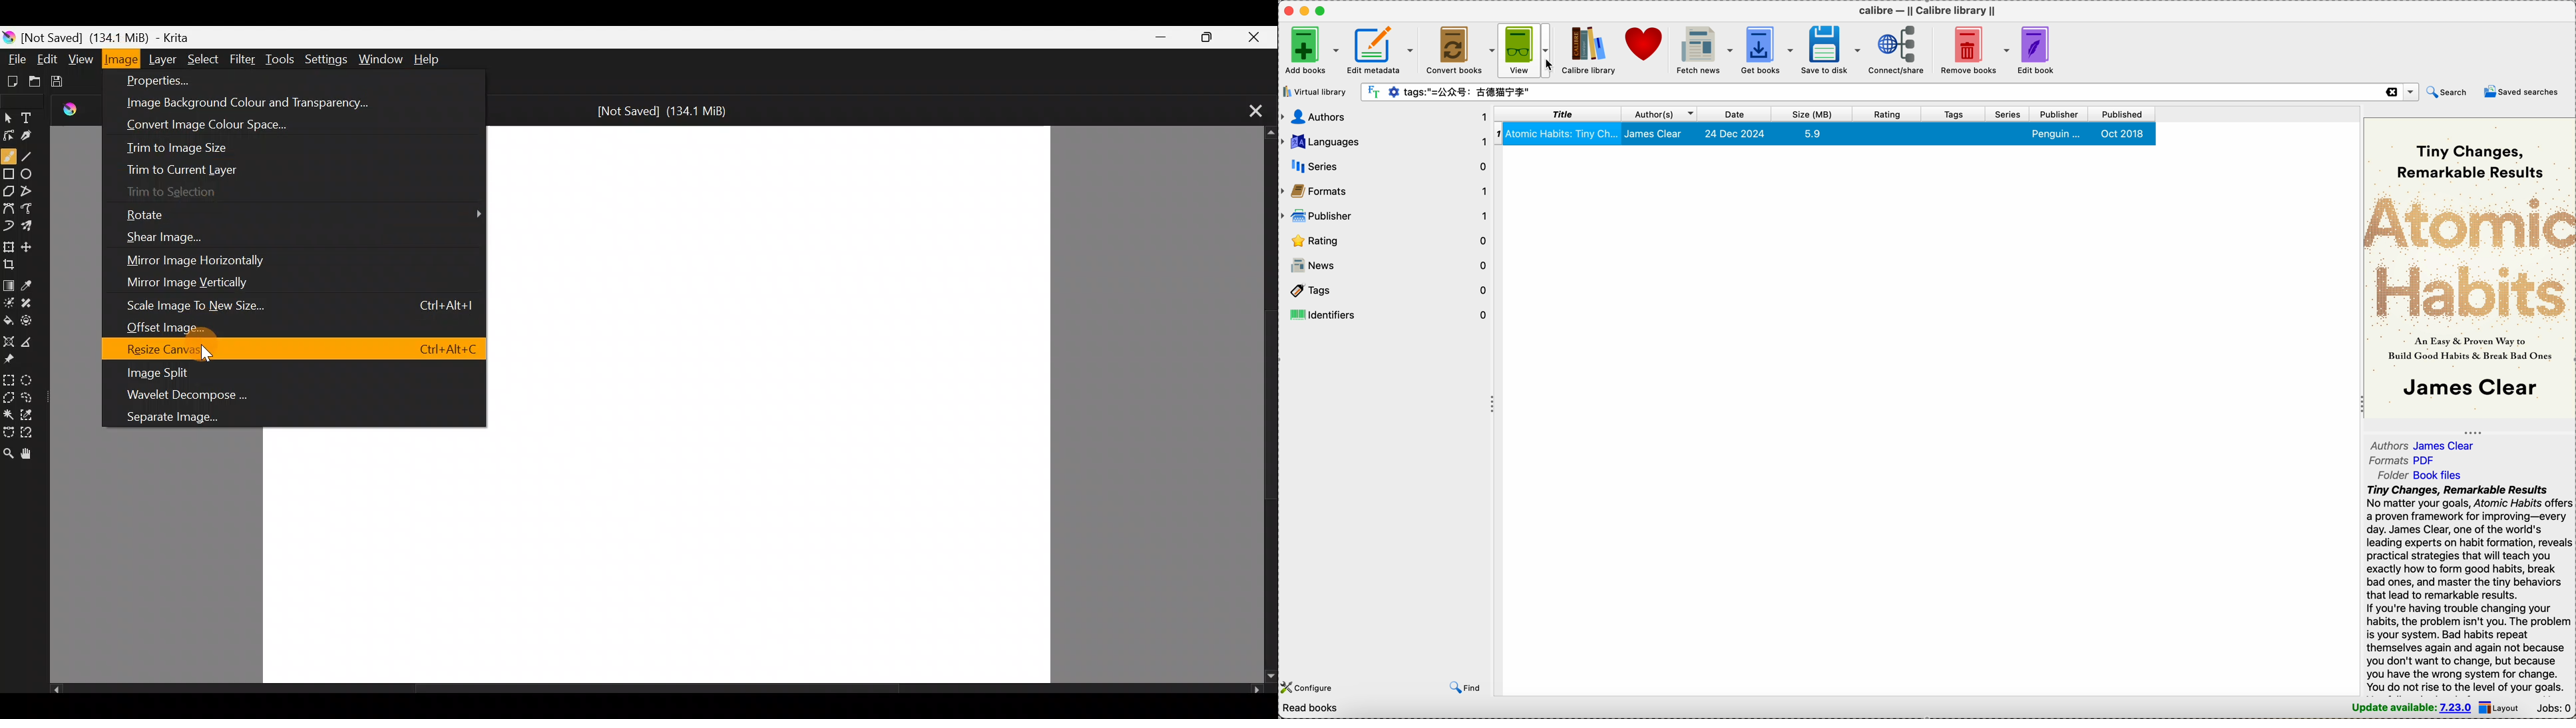 Image resolution: width=2576 pixels, height=728 pixels. What do you see at coordinates (1384, 166) in the screenshot?
I see `series` at bounding box center [1384, 166].